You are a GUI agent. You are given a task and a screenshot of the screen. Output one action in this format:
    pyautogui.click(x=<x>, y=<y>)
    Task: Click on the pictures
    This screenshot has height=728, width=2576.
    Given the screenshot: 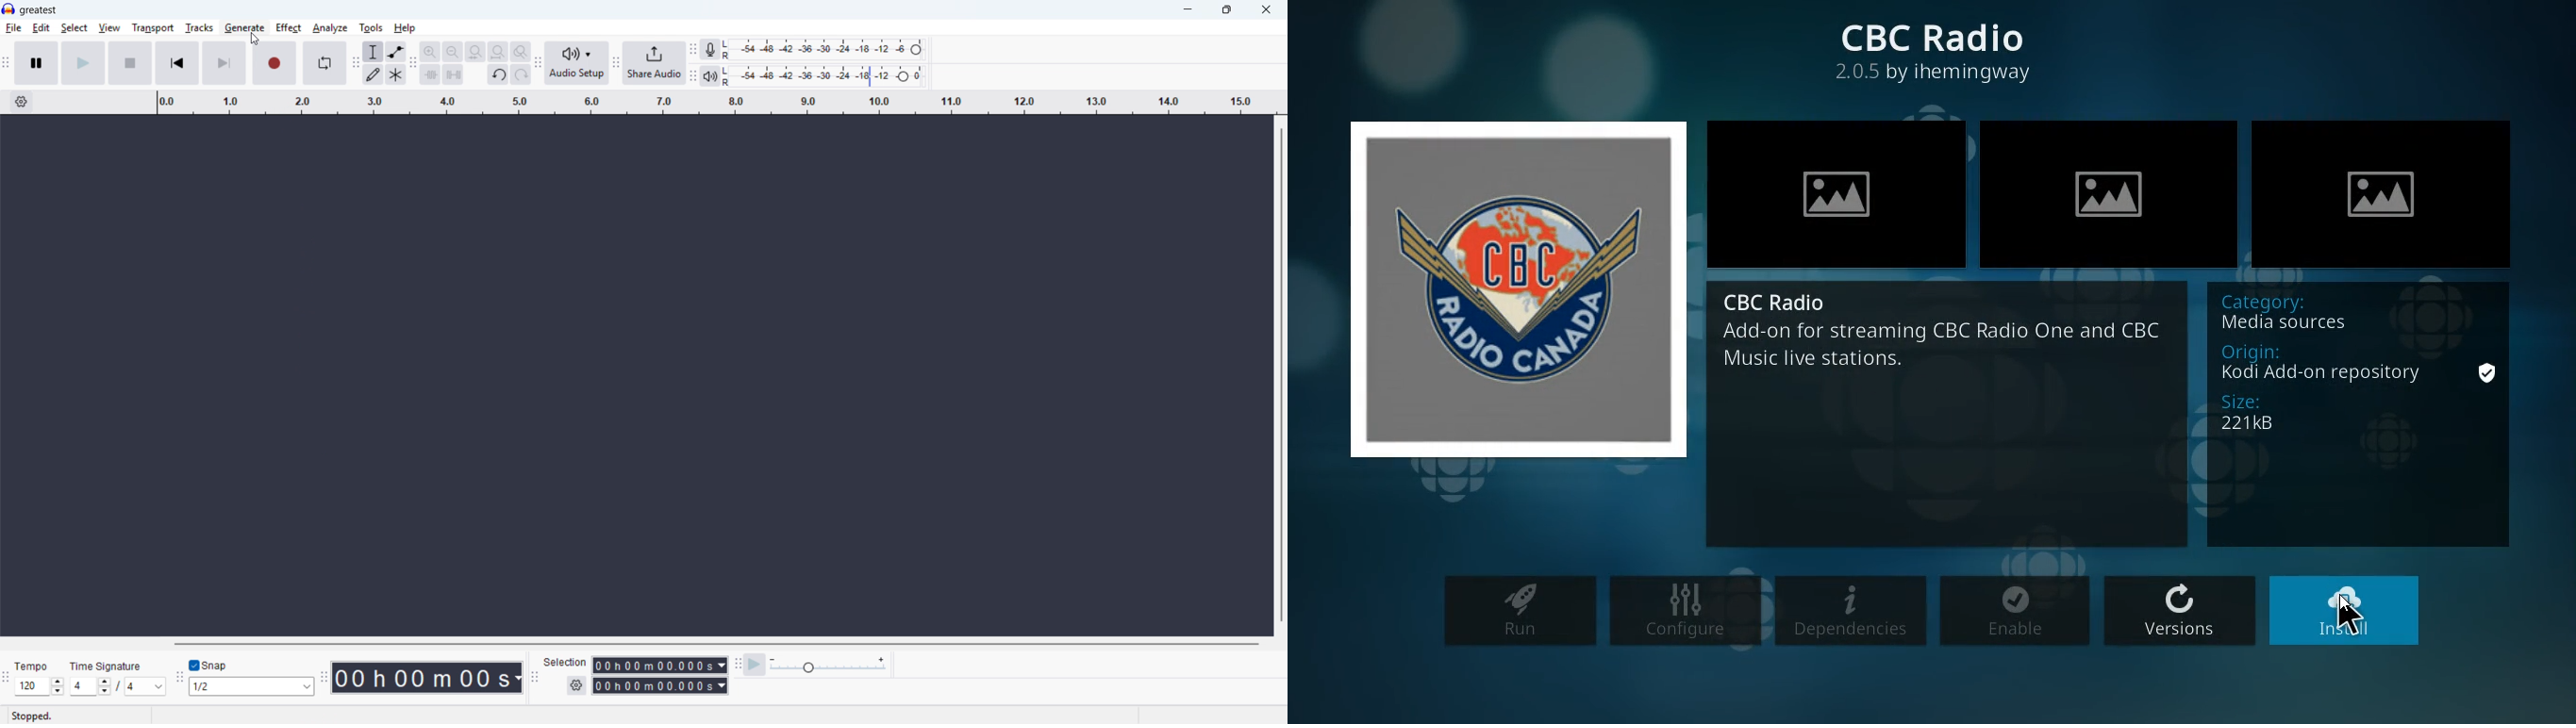 What is the action you would take?
    pyautogui.click(x=2389, y=189)
    